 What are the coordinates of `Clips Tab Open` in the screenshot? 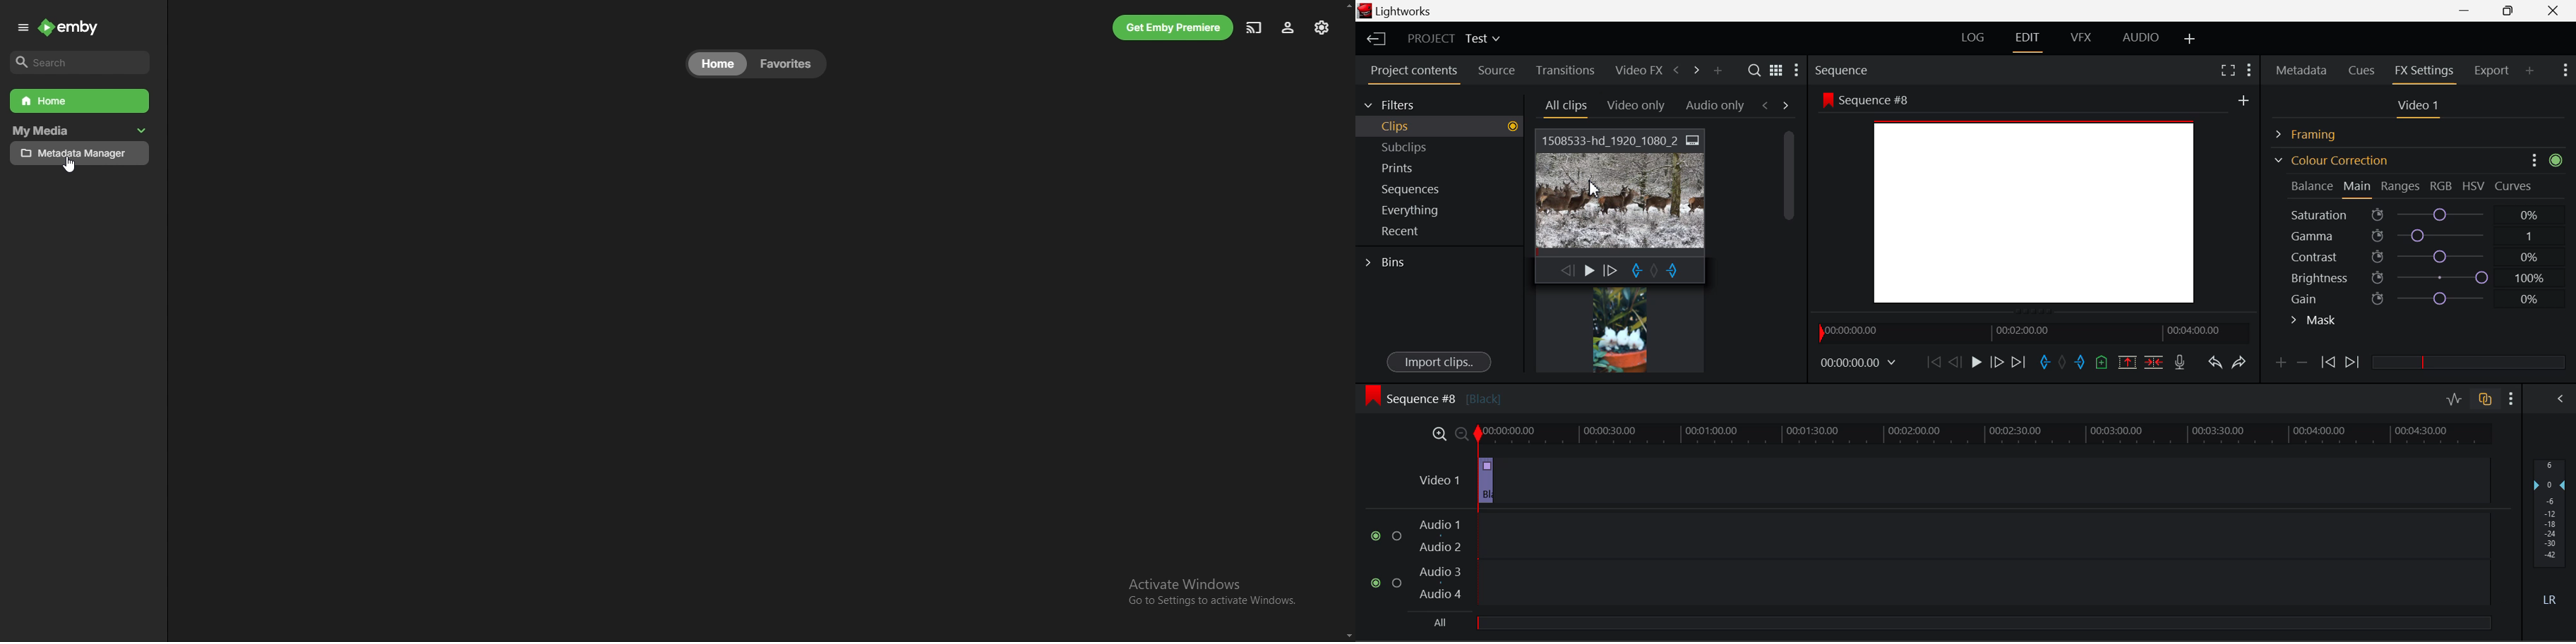 It's located at (1443, 126).